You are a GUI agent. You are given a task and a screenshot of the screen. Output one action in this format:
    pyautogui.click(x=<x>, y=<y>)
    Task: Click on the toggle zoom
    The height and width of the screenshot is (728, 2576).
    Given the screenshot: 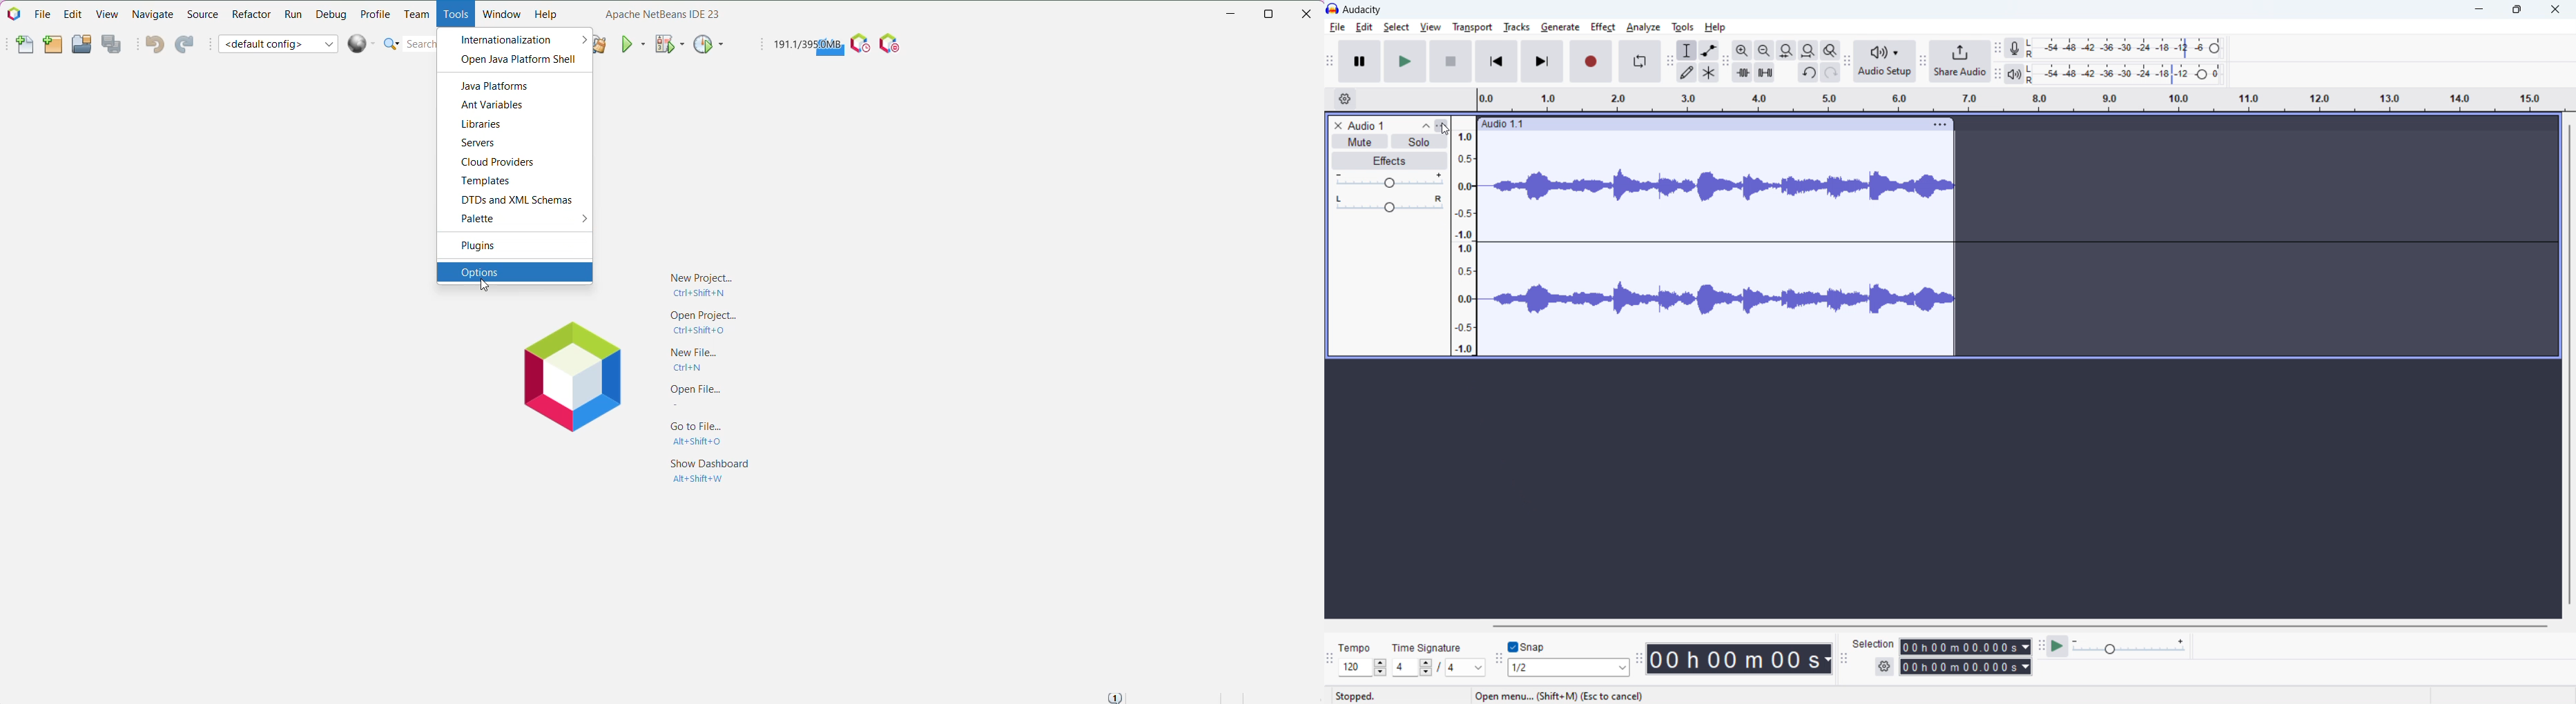 What is the action you would take?
    pyautogui.click(x=1830, y=50)
    